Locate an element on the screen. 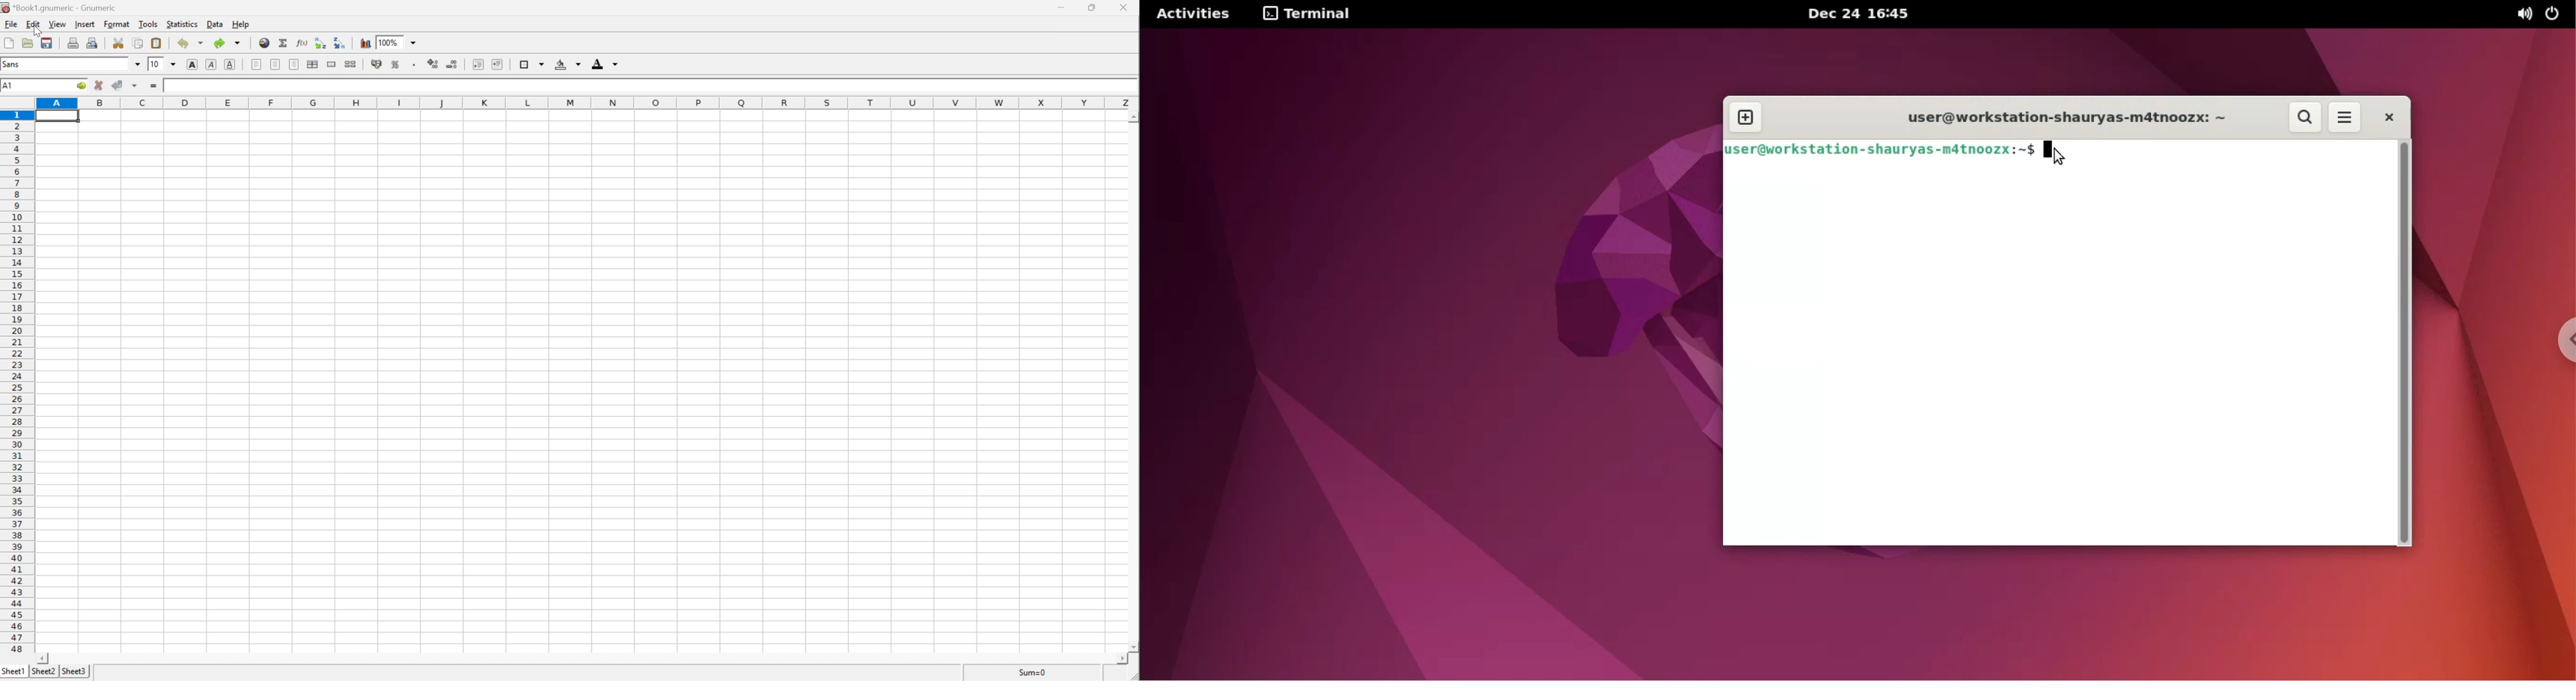 This screenshot has height=700, width=2576. merge a range of cells is located at coordinates (330, 63).